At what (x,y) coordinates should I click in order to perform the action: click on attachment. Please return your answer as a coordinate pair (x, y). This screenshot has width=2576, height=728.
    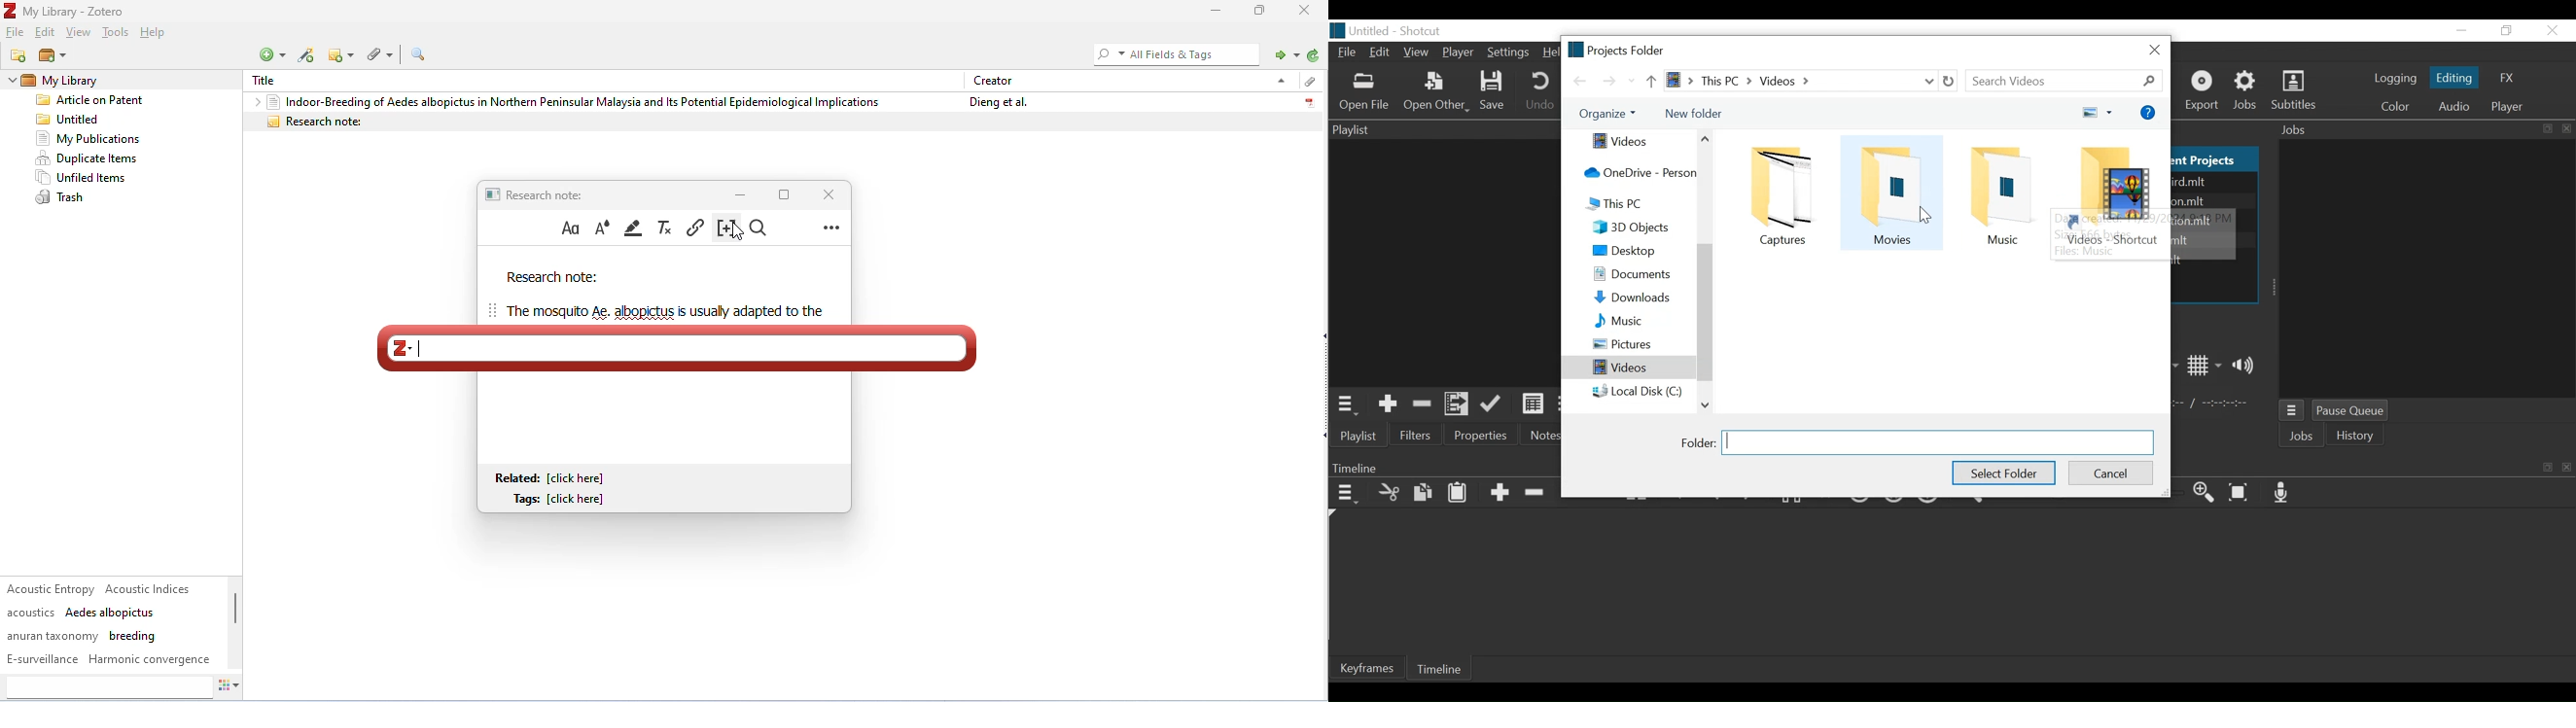
    Looking at the image, I should click on (1308, 82).